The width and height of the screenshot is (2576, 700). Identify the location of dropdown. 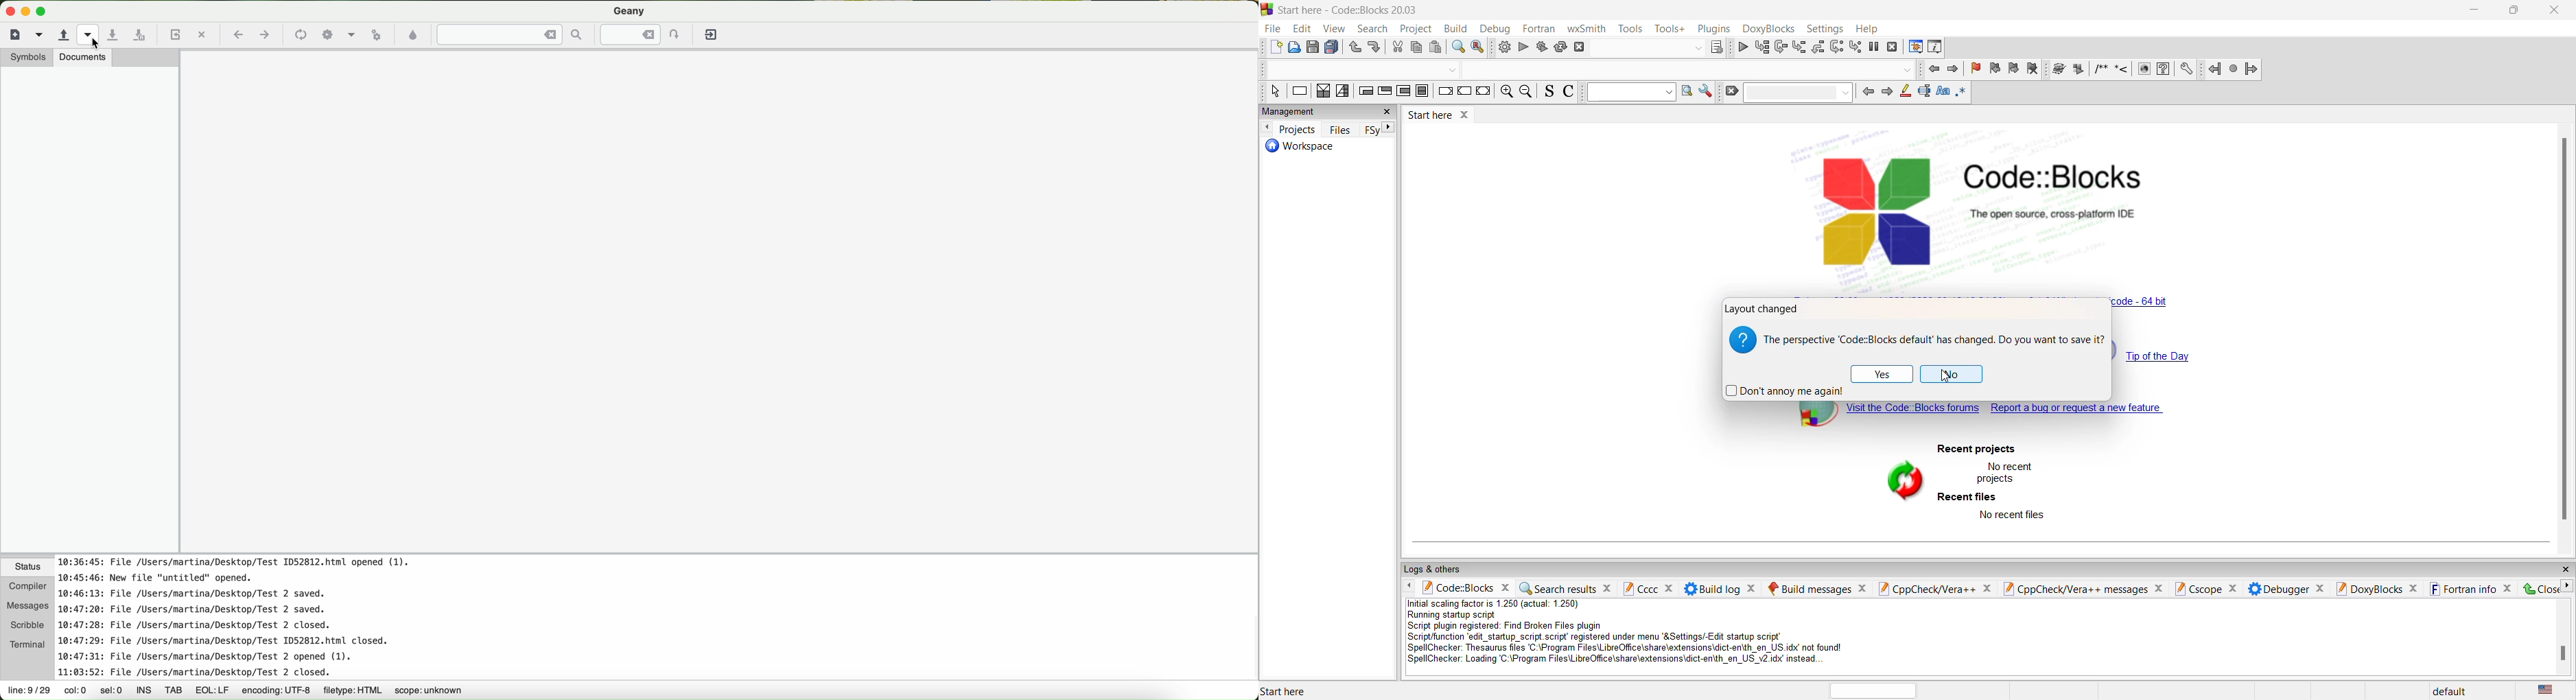
(1910, 69).